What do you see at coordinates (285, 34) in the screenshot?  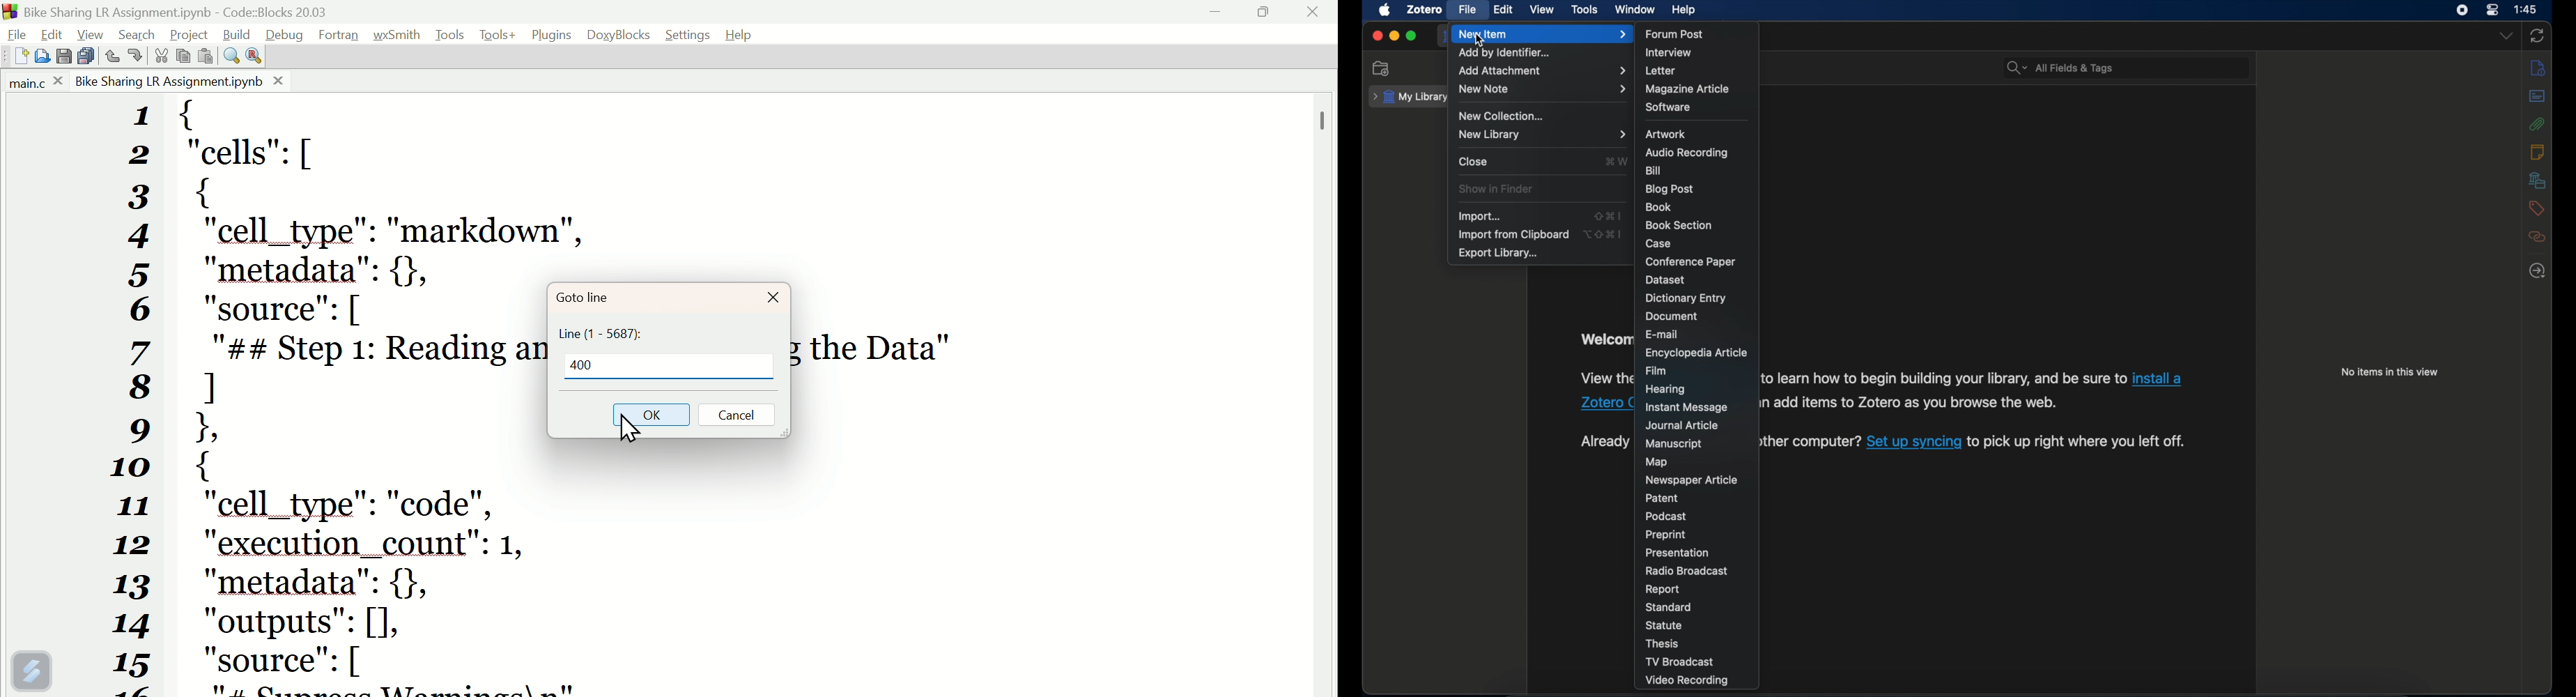 I see `Debug` at bounding box center [285, 34].